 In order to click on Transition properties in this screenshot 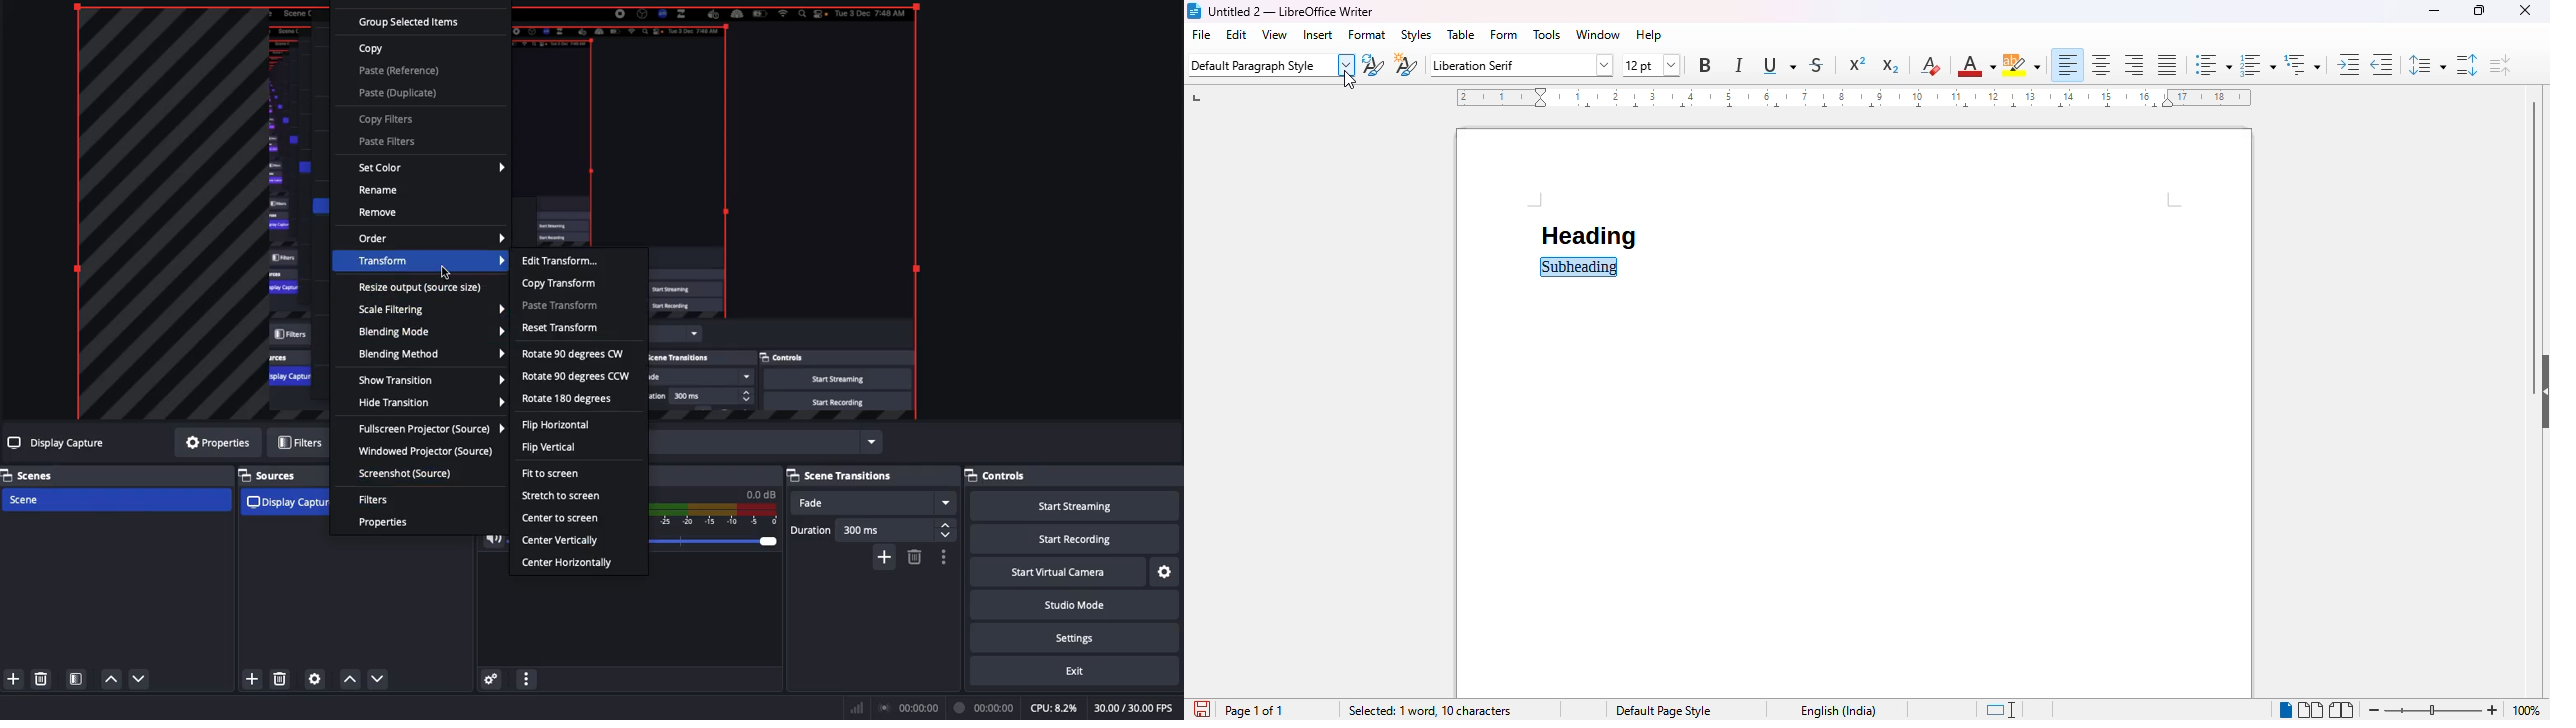, I will do `click(943, 557)`.